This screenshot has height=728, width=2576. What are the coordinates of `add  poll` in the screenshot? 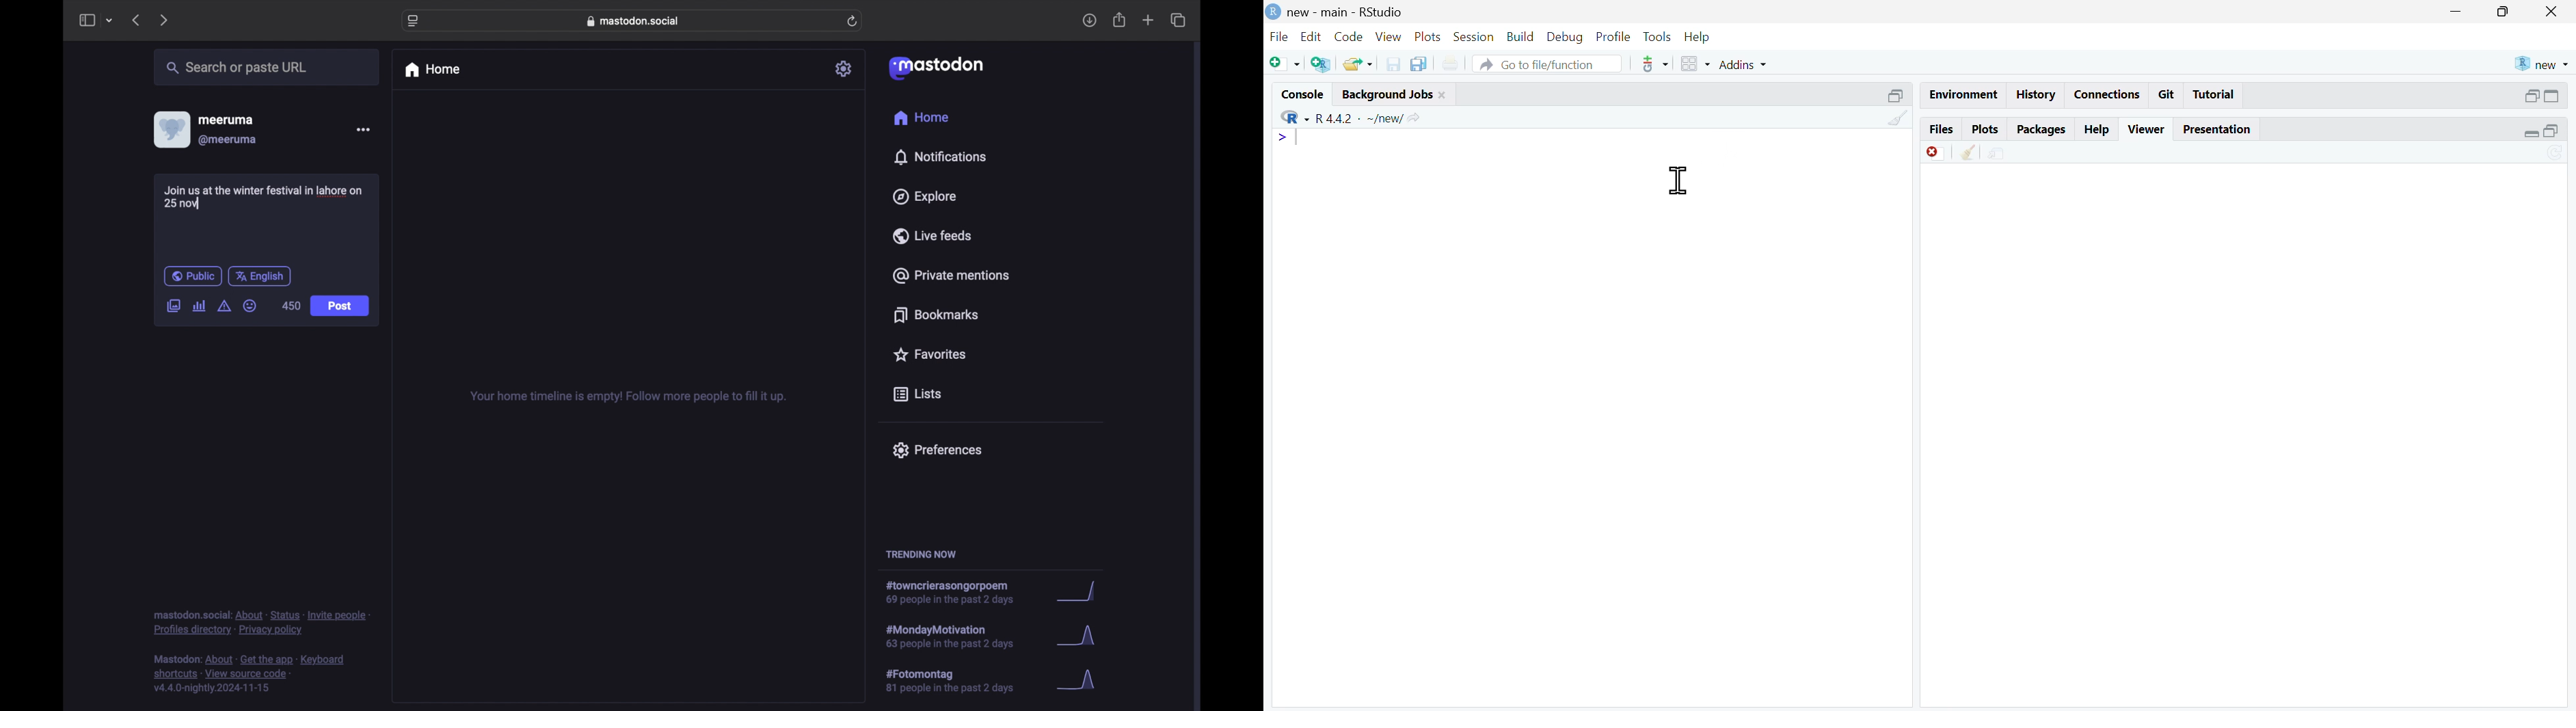 It's located at (199, 305).